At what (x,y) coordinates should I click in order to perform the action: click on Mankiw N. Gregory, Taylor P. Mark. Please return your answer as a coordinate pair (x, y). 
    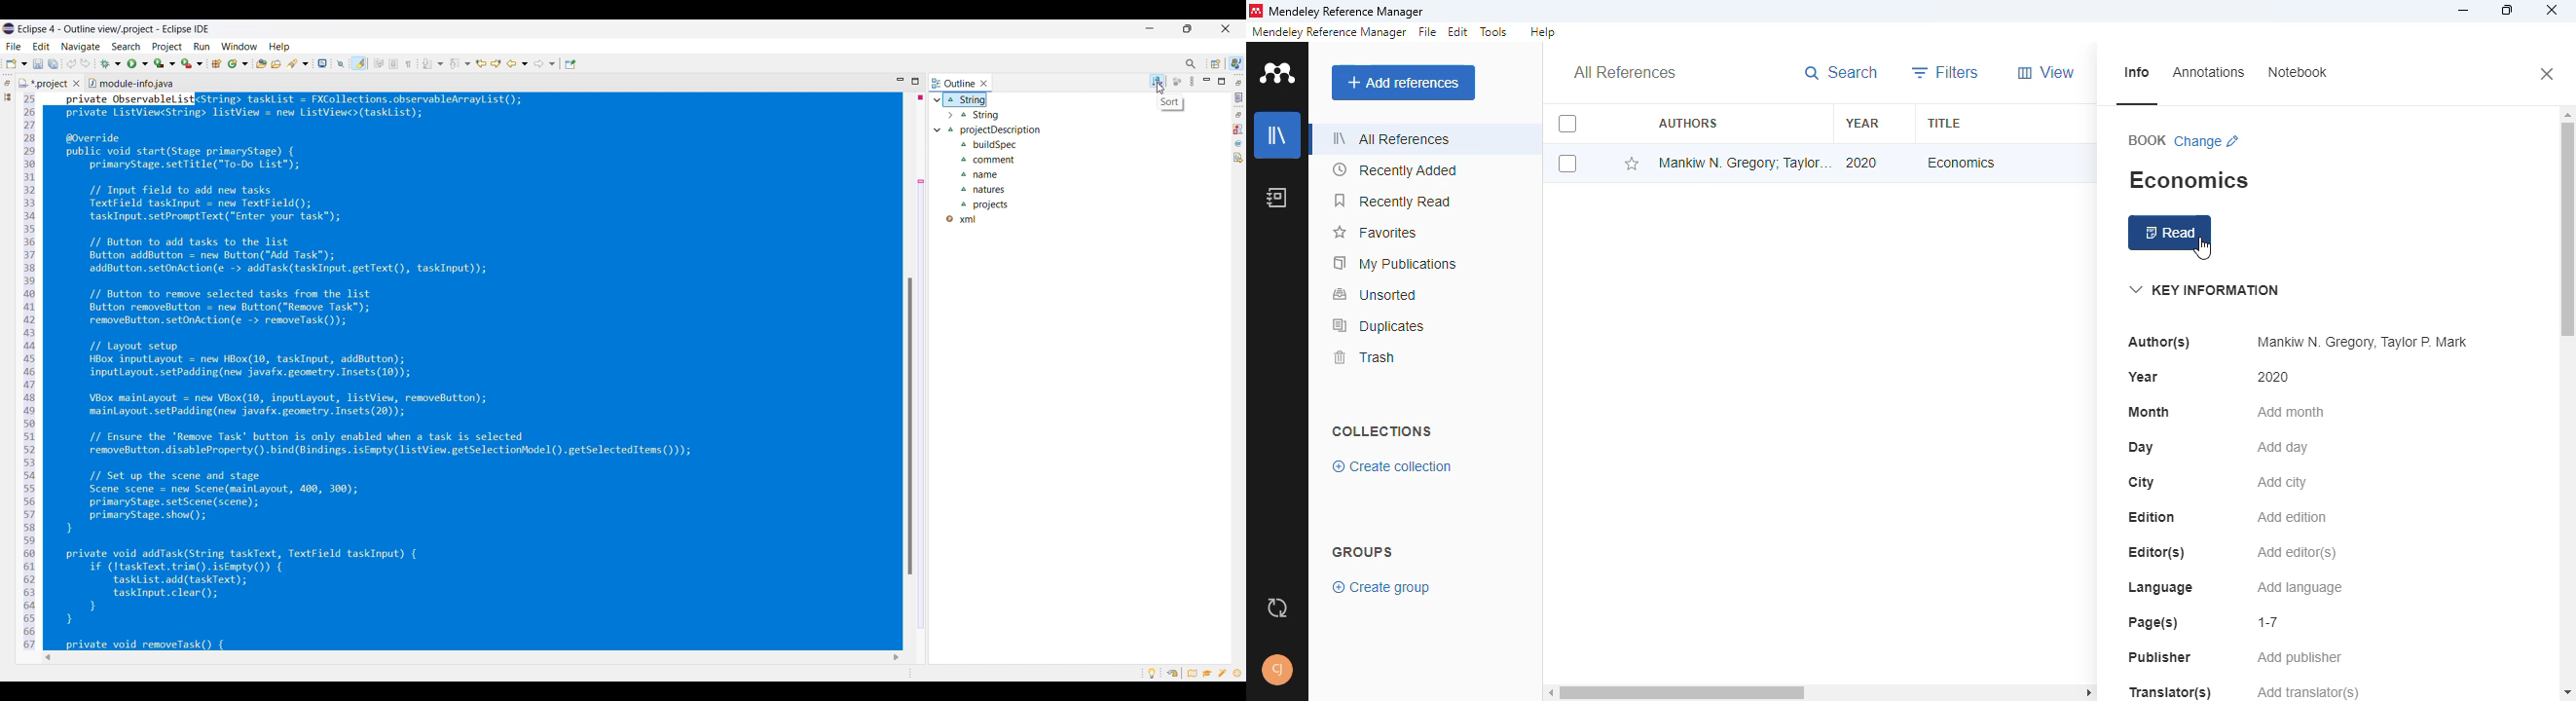
    Looking at the image, I should click on (2360, 342).